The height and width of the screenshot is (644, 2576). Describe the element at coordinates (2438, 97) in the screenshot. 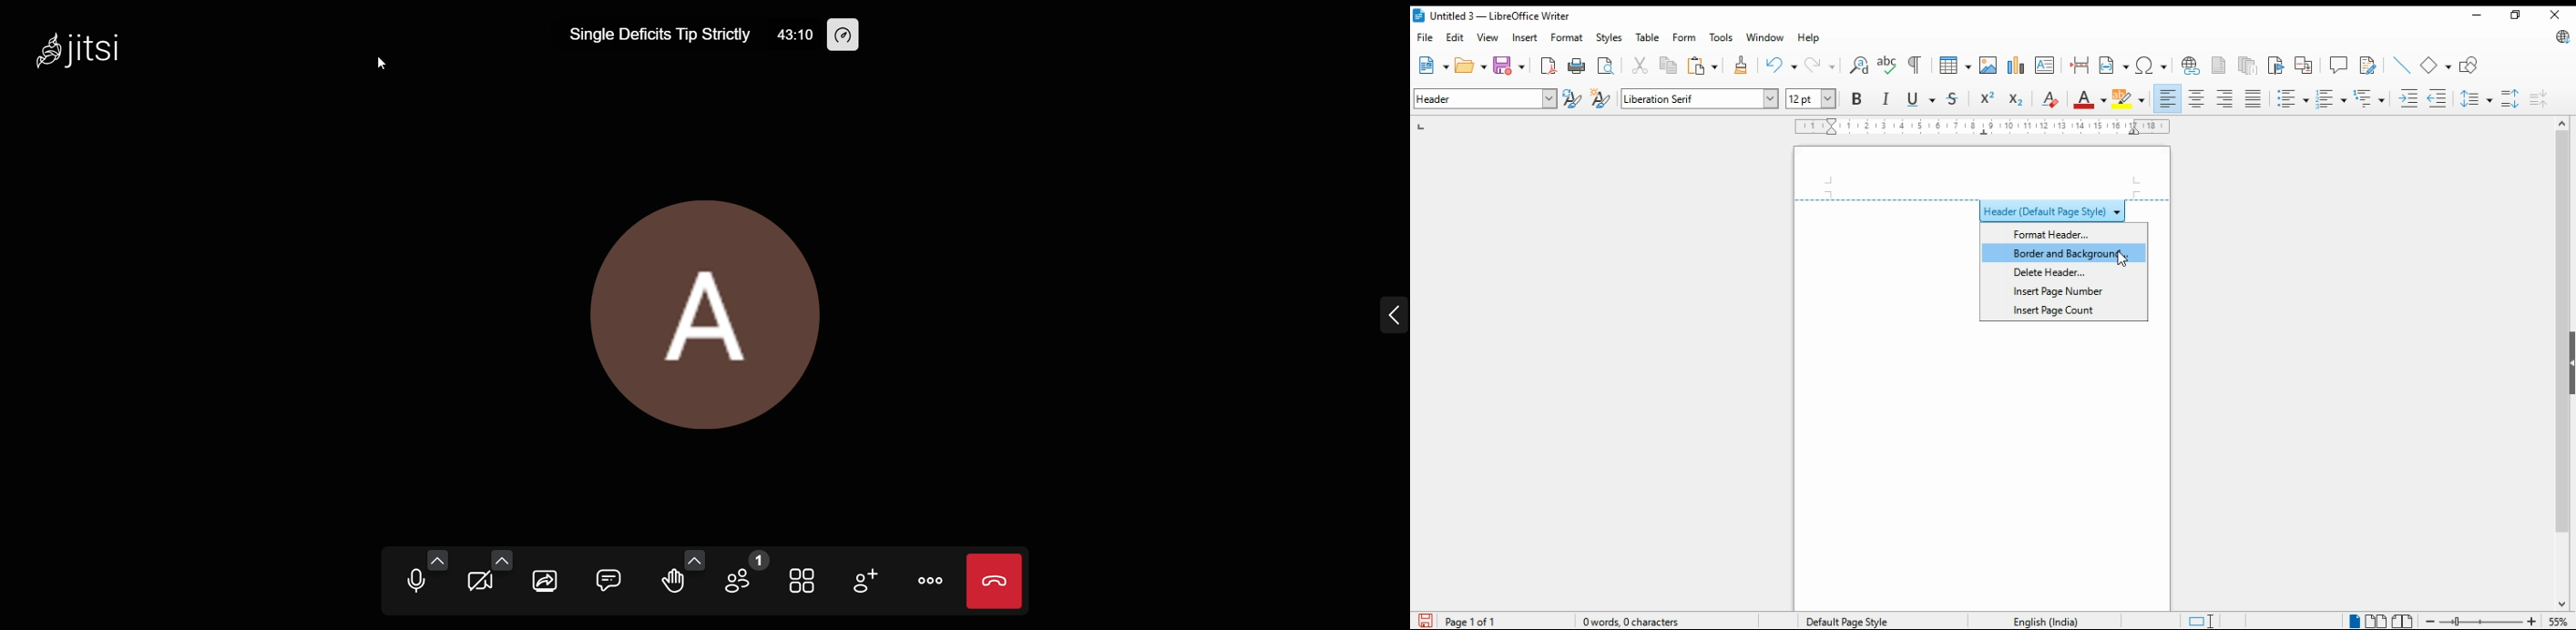

I see `decrease indent` at that location.